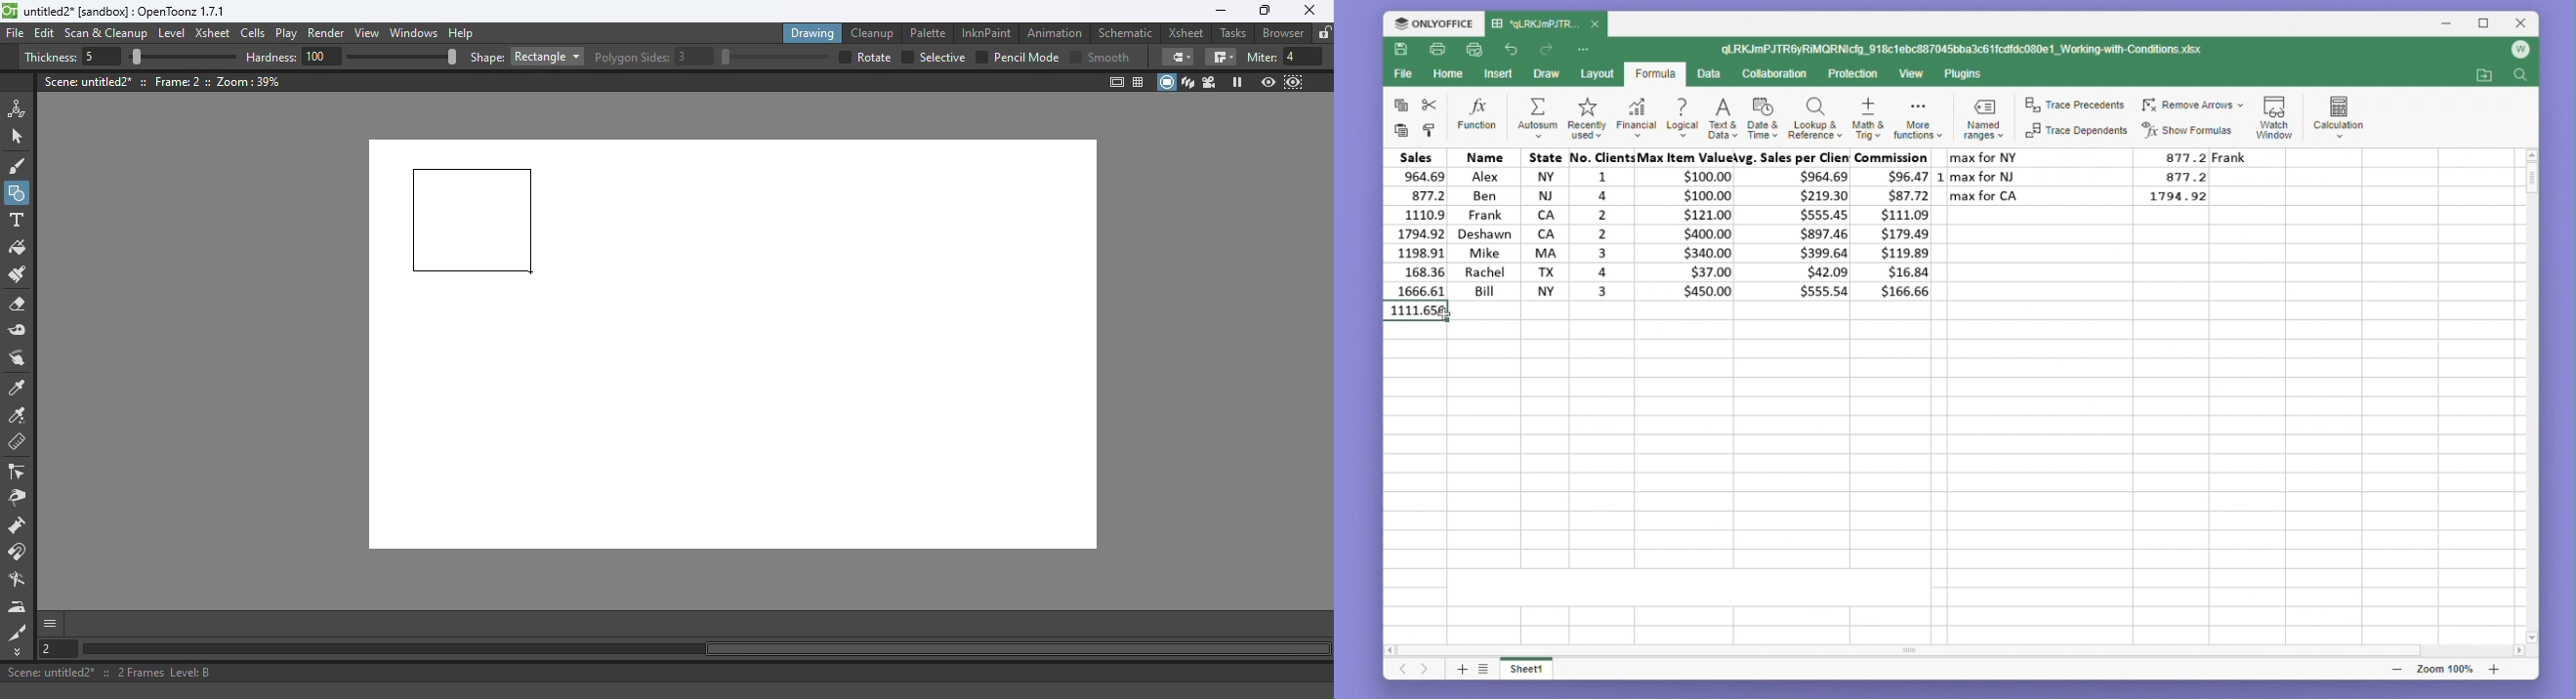  I want to click on Autosum, so click(1538, 114).